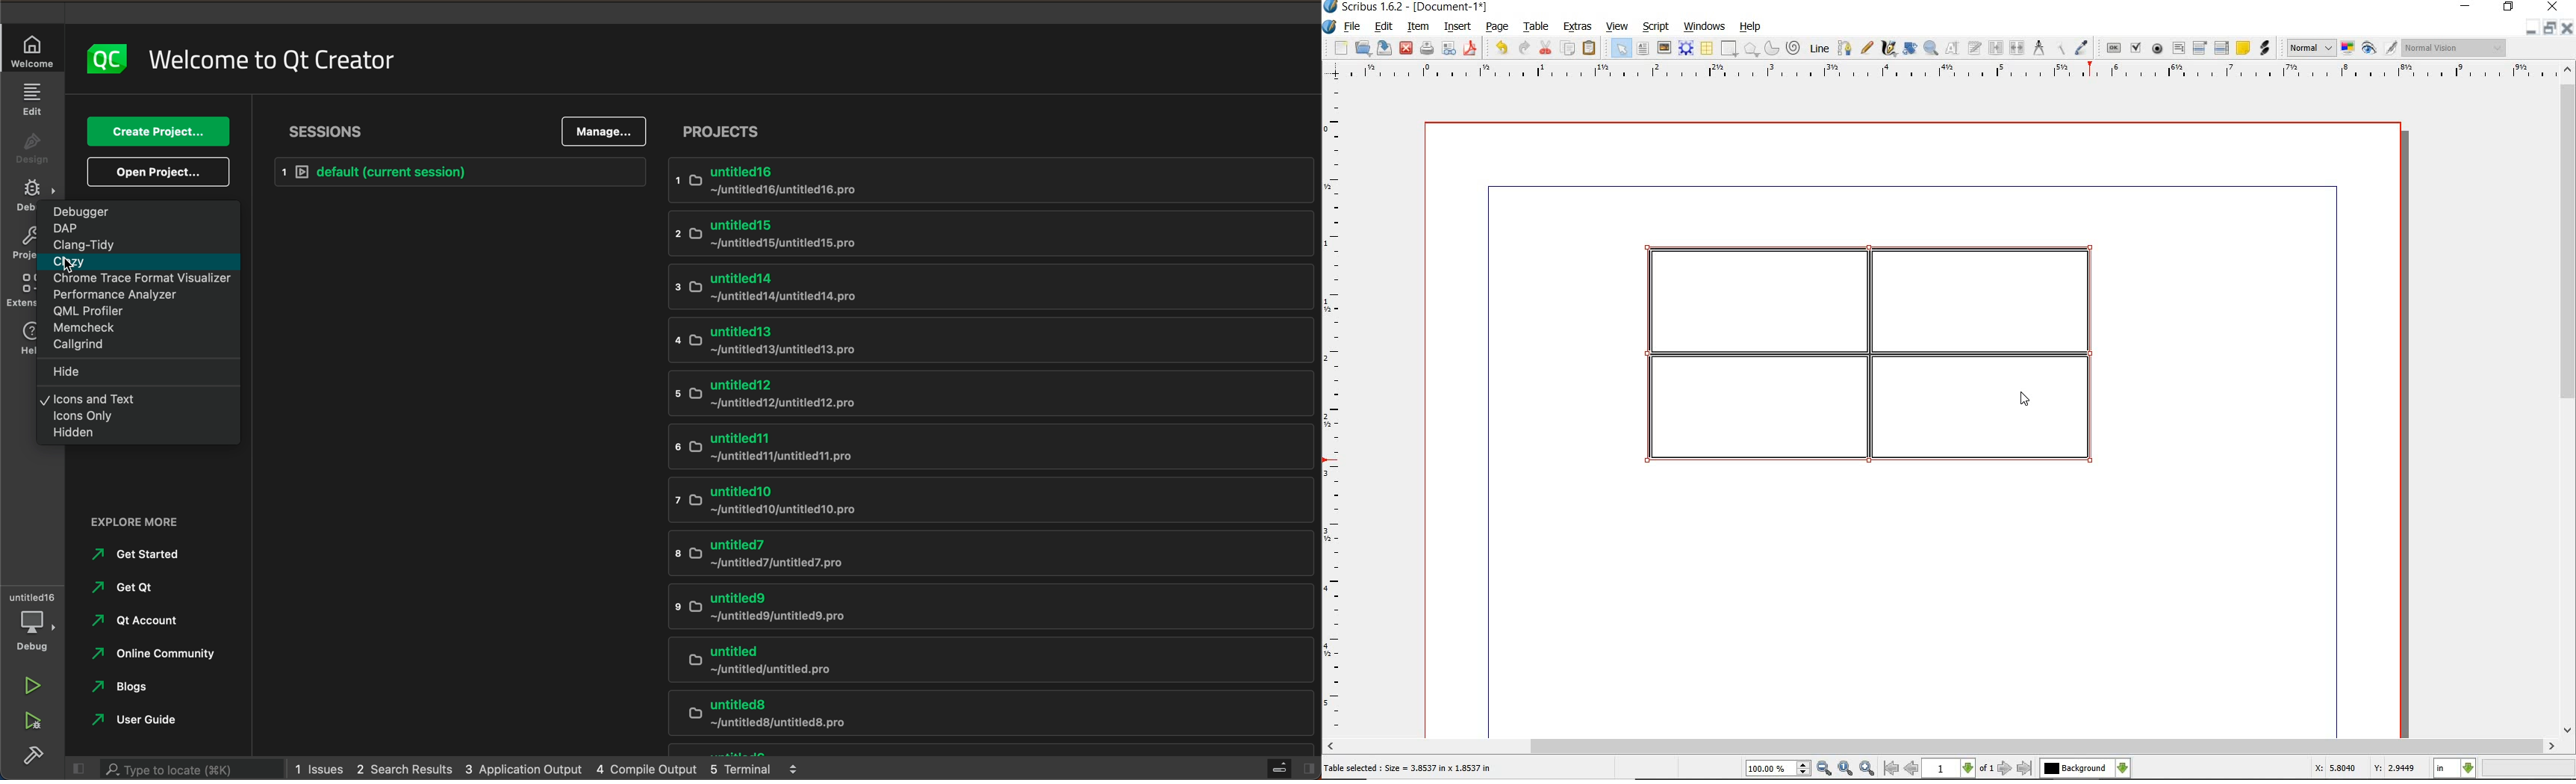 The width and height of the screenshot is (2576, 784). I want to click on edit, so click(1382, 27).